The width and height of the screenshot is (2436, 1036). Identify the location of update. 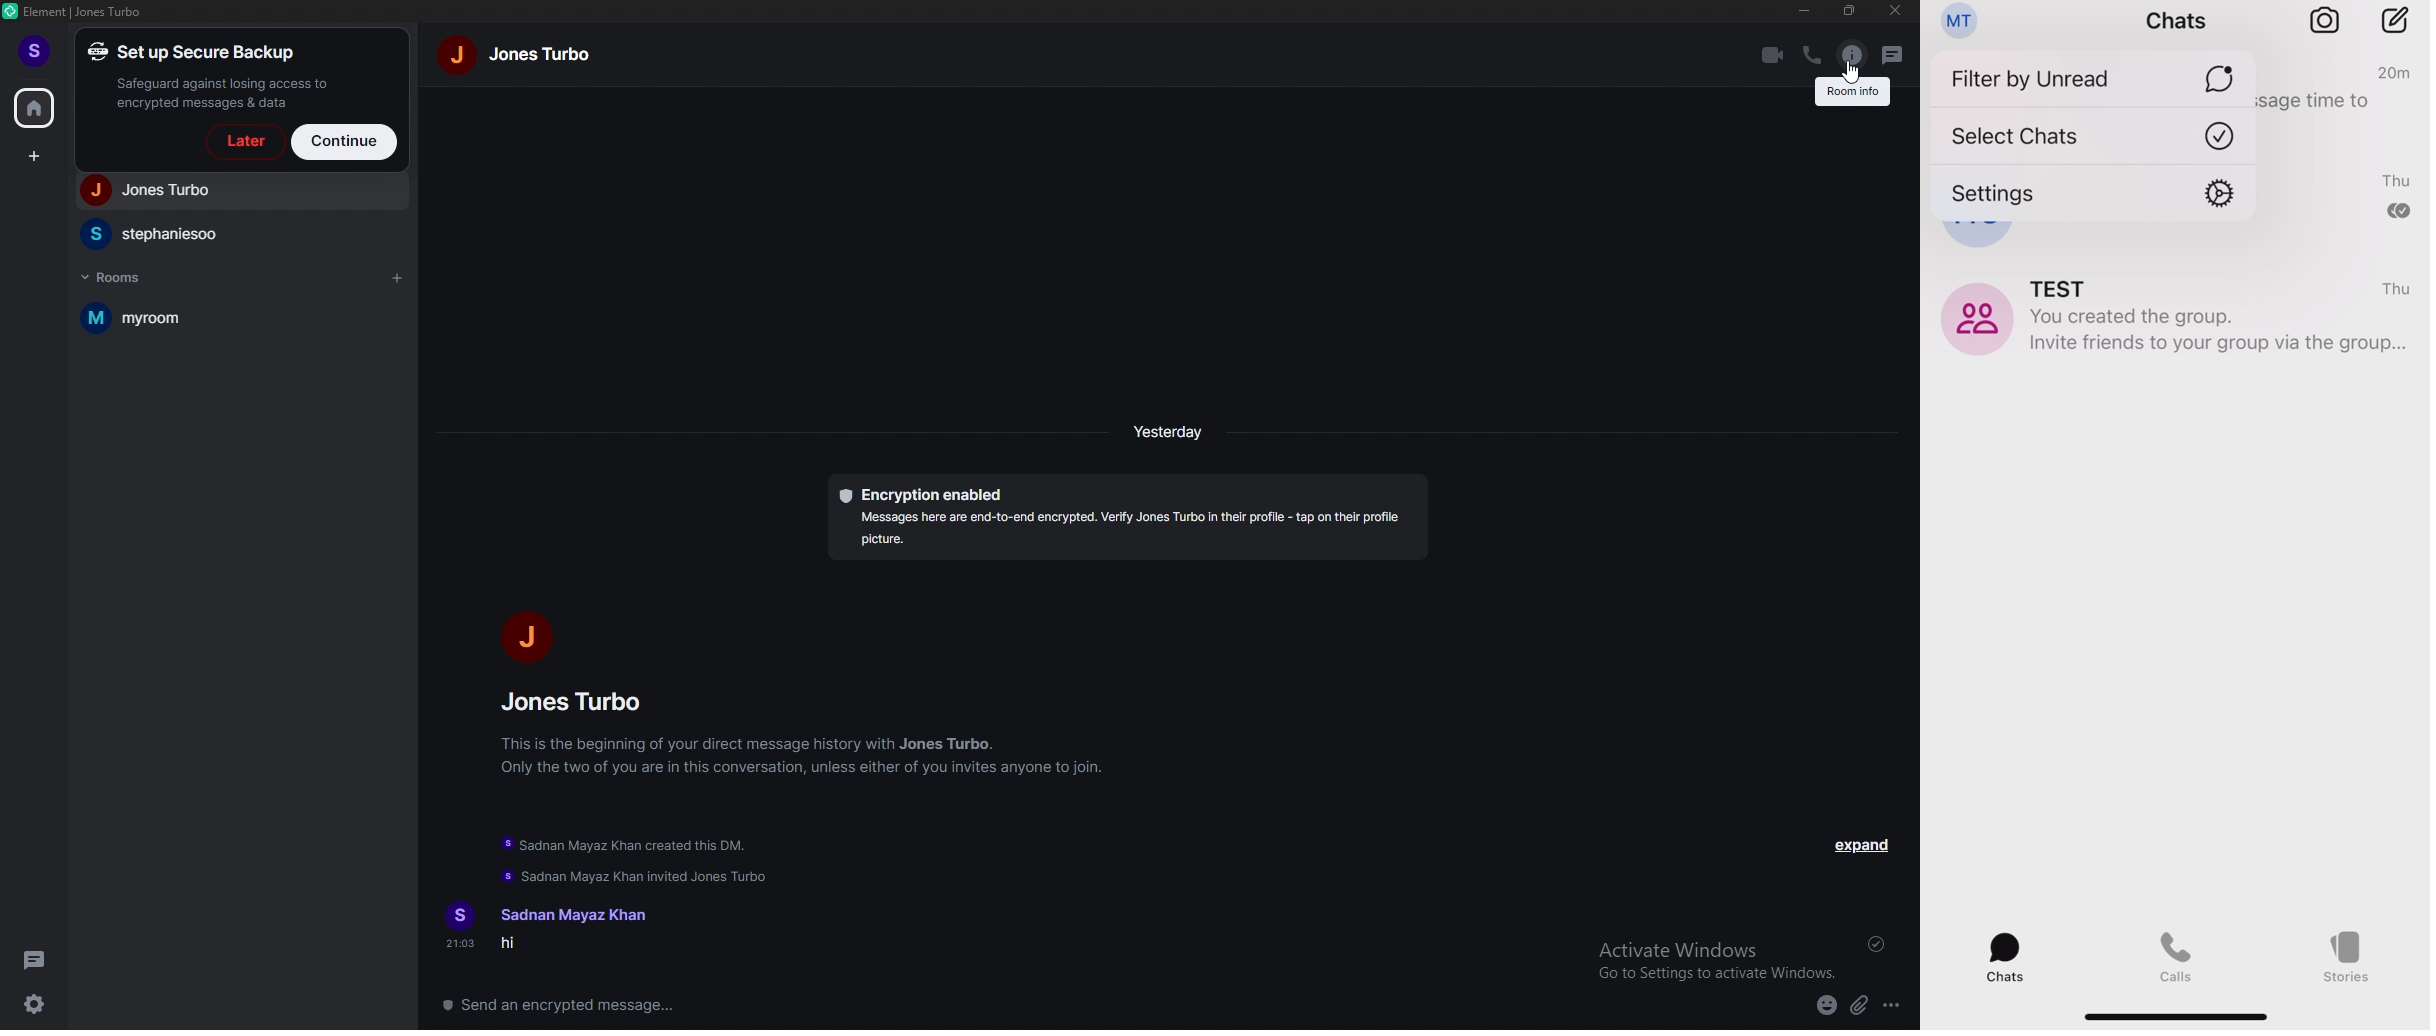
(629, 859).